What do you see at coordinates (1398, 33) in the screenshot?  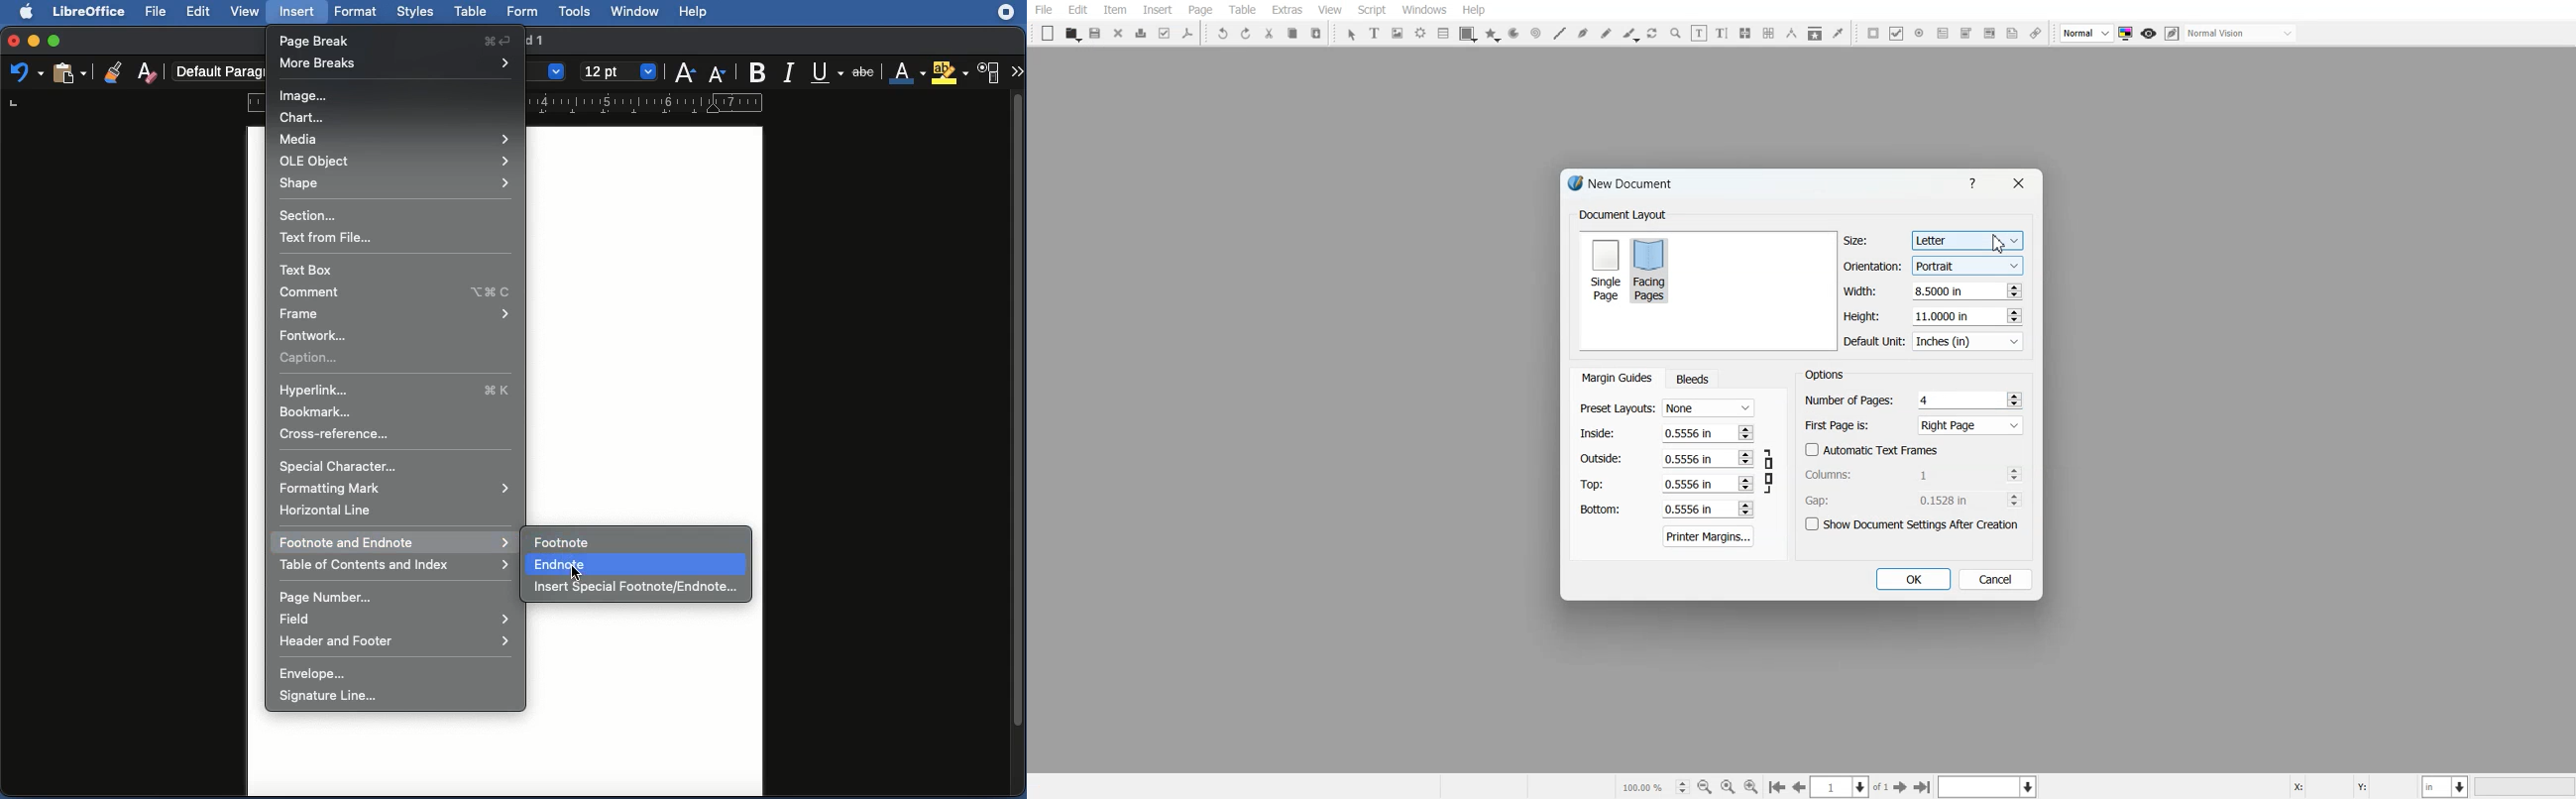 I see `Image Frame` at bounding box center [1398, 33].